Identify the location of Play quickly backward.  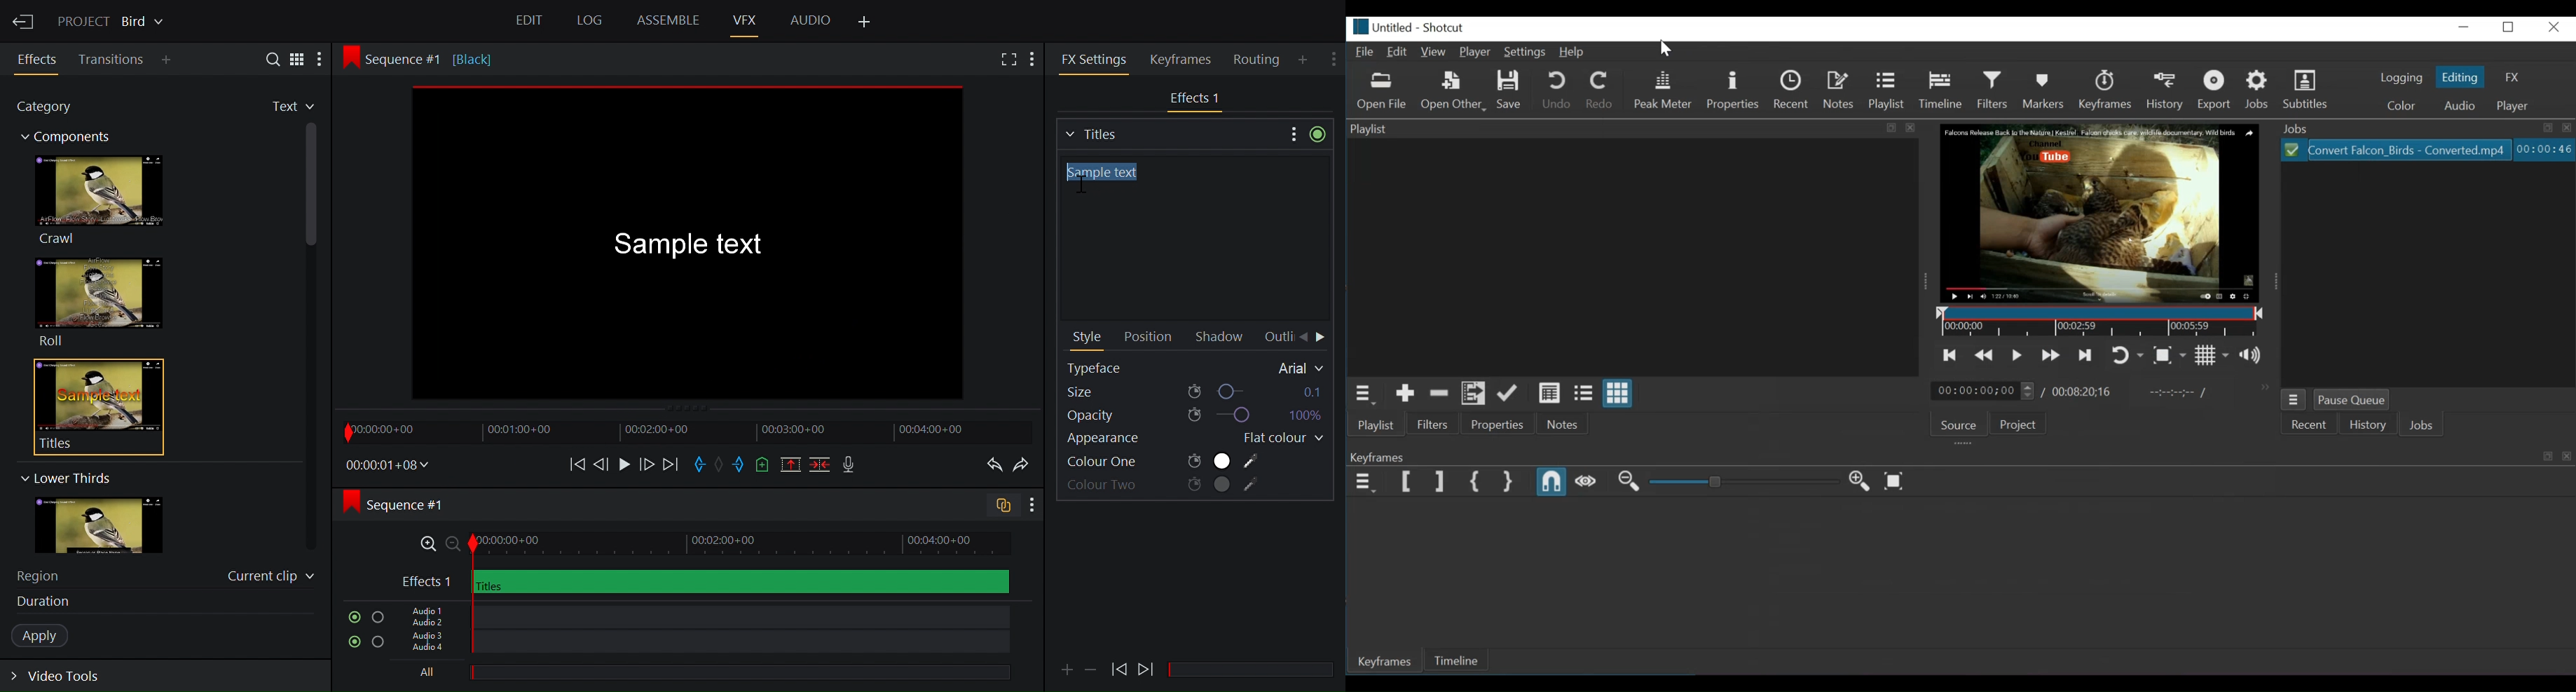
(1986, 355).